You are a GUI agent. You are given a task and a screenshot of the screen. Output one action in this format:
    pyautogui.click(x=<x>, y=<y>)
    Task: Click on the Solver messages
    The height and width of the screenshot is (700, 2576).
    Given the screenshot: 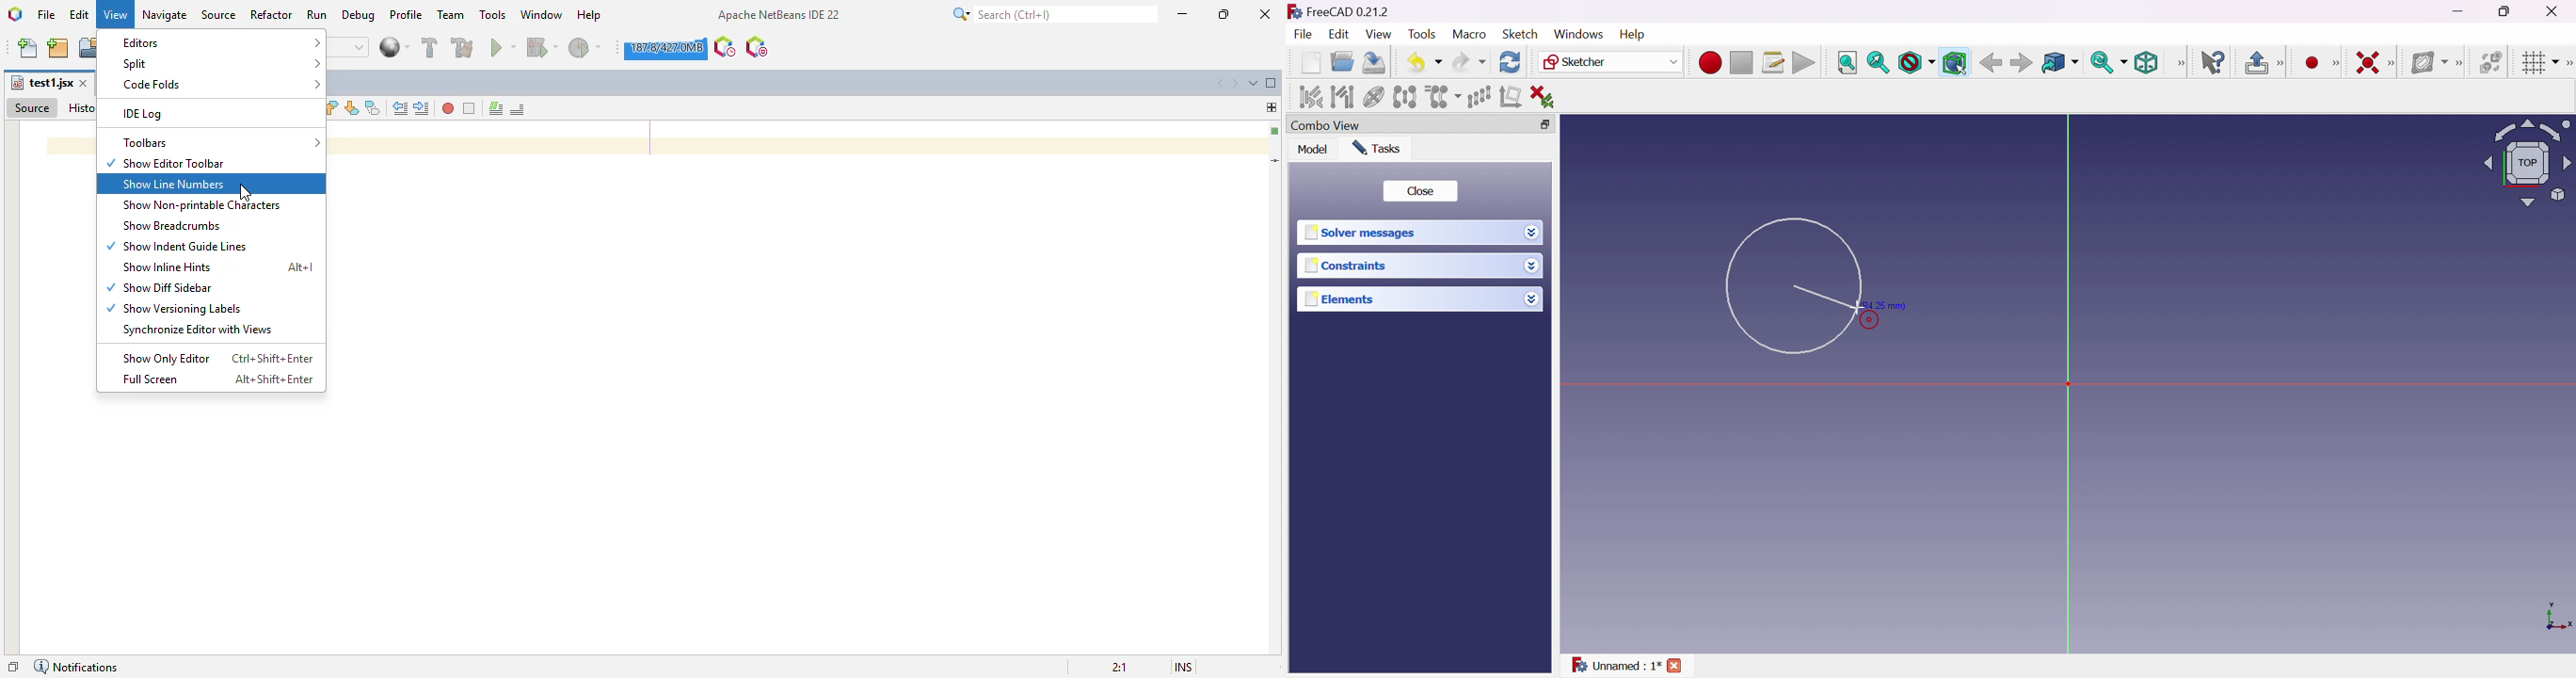 What is the action you would take?
    pyautogui.click(x=1362, y=231)
    